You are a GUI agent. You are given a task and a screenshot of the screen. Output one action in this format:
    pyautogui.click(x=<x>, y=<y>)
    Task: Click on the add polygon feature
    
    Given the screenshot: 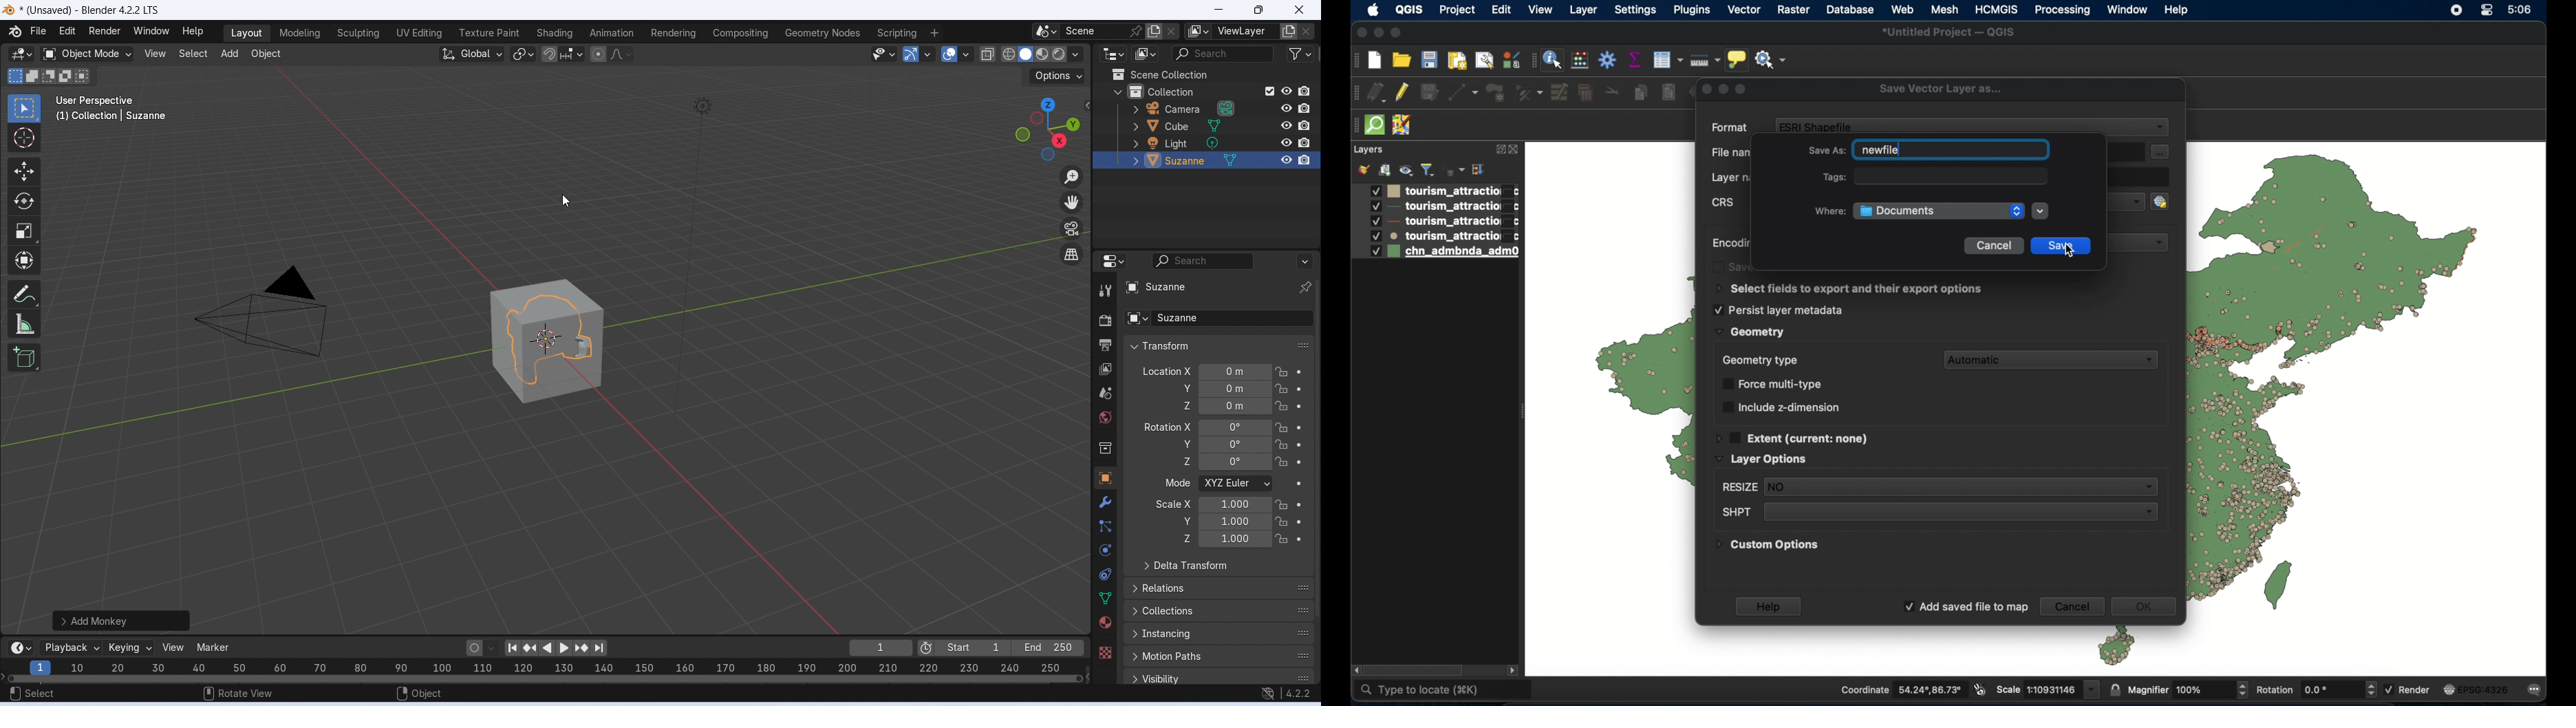 What is the action you would take?
    pyautogui.click(x=1498, y=93)
    